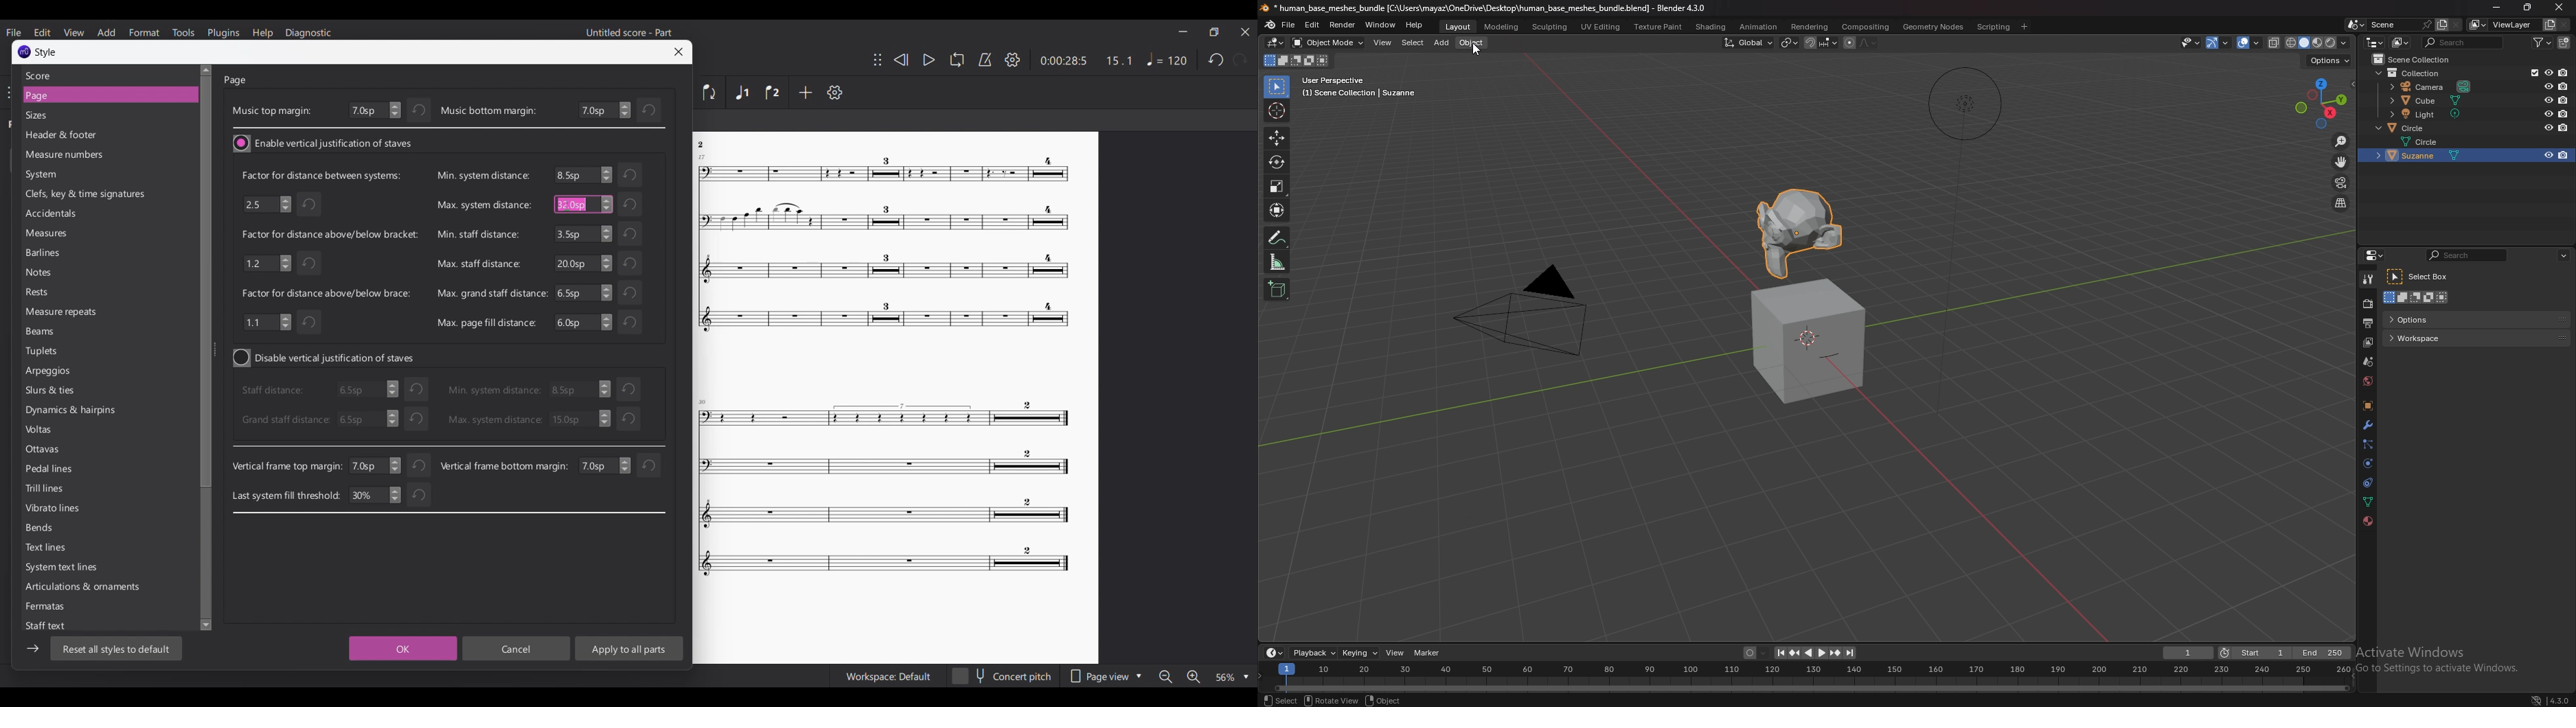  Describe the element at coordinates (582, 390) in the screenshot. I see `3.5 sp` at that location.